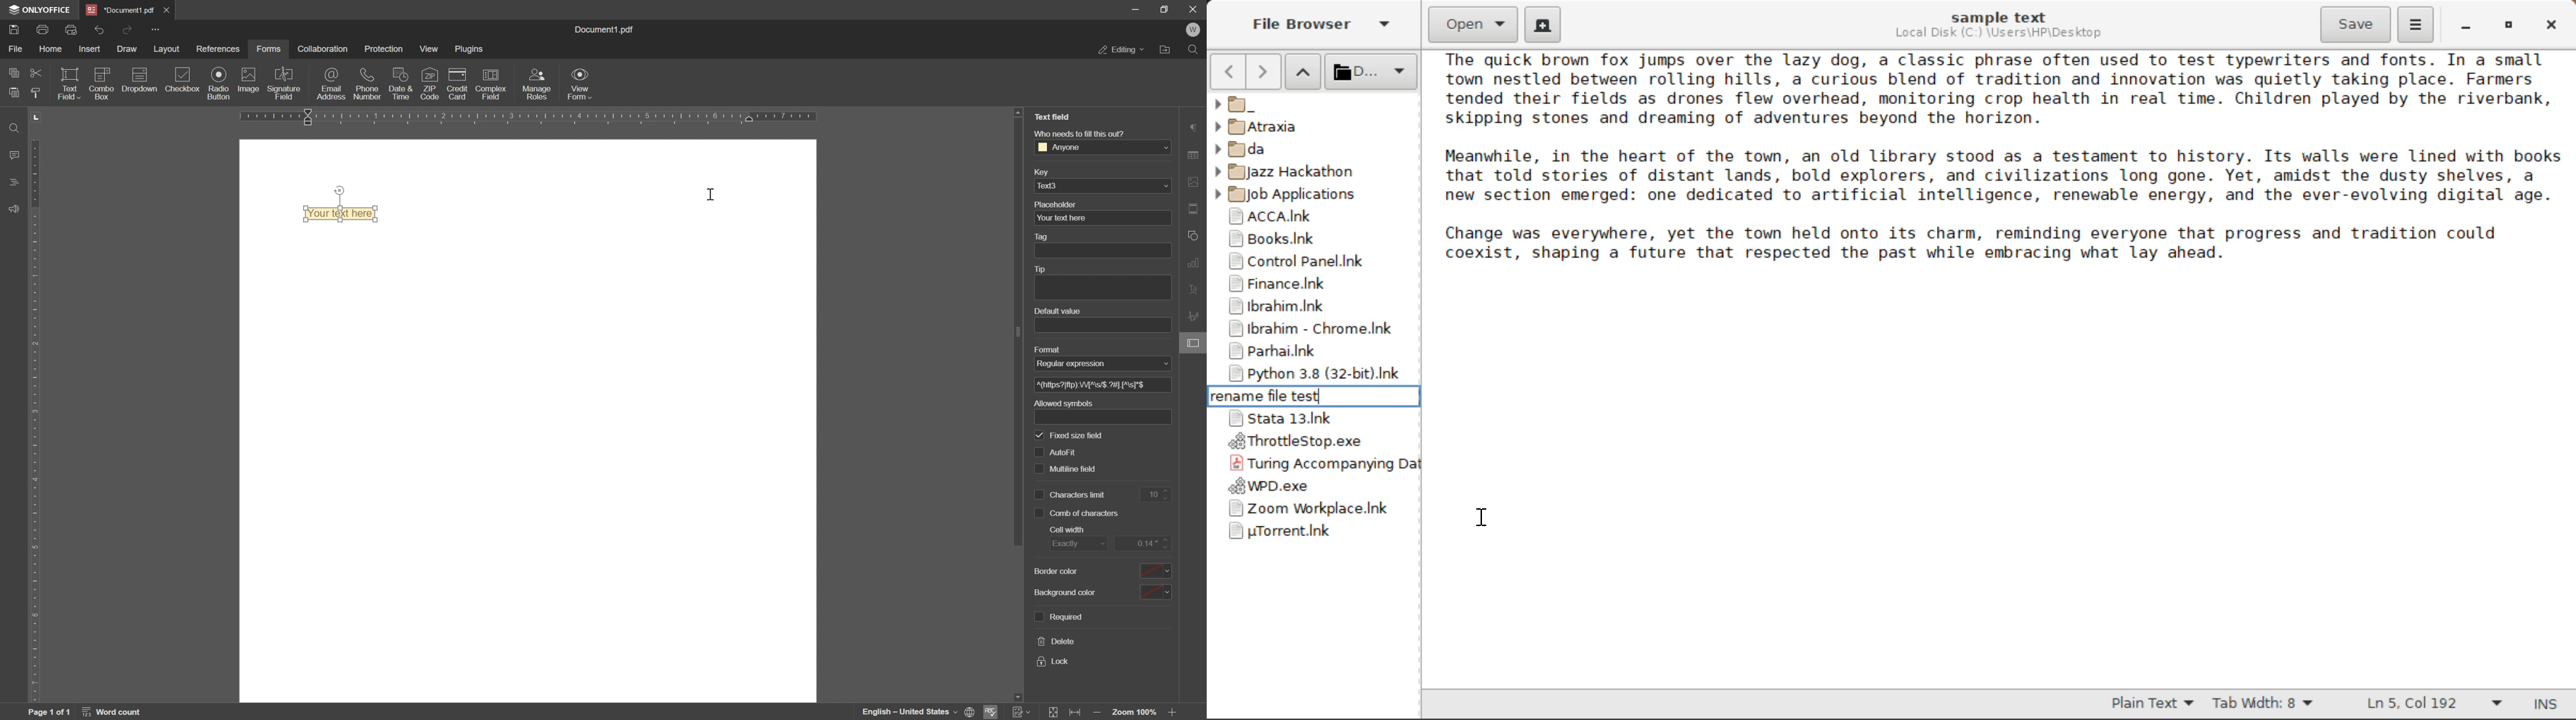 Image resolution: width=2576 pixels, height=728 pixels. What do you see at coordinates (38, 93) in the screenshot?
I see `copy style` at bounding box center [38, 93].